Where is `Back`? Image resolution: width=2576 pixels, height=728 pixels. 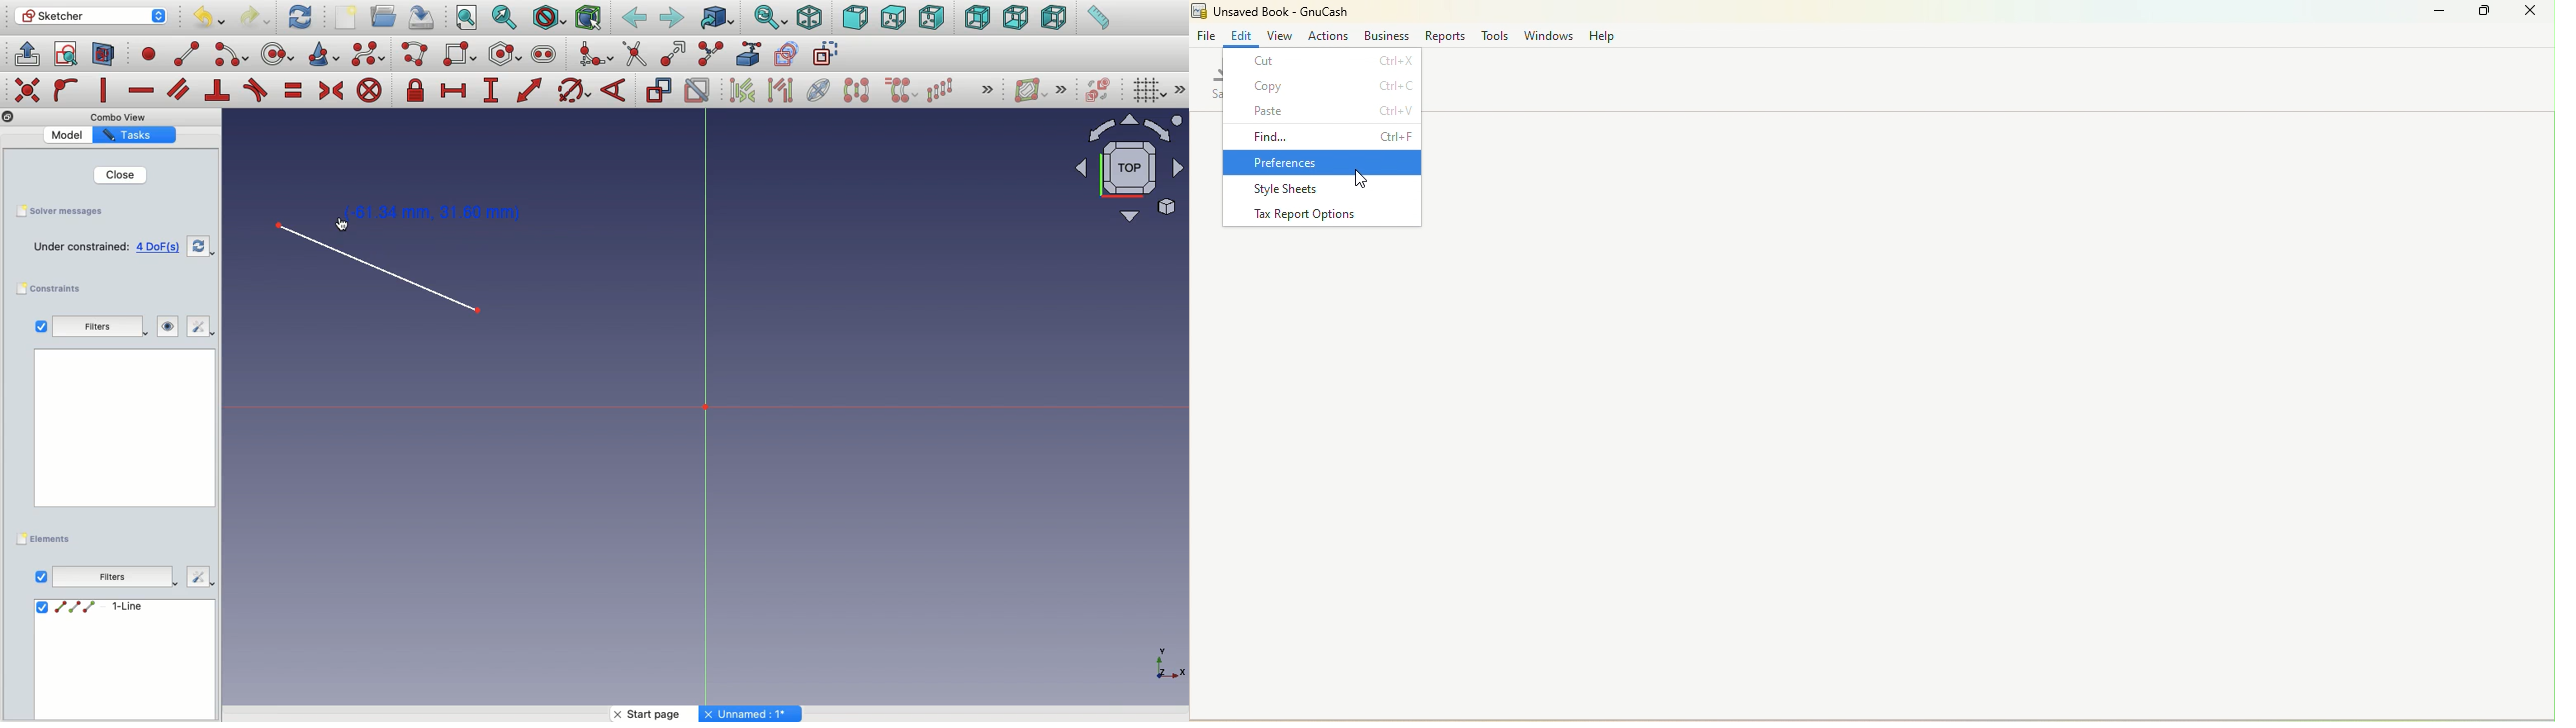
Back is located at coordinates (634, 19).